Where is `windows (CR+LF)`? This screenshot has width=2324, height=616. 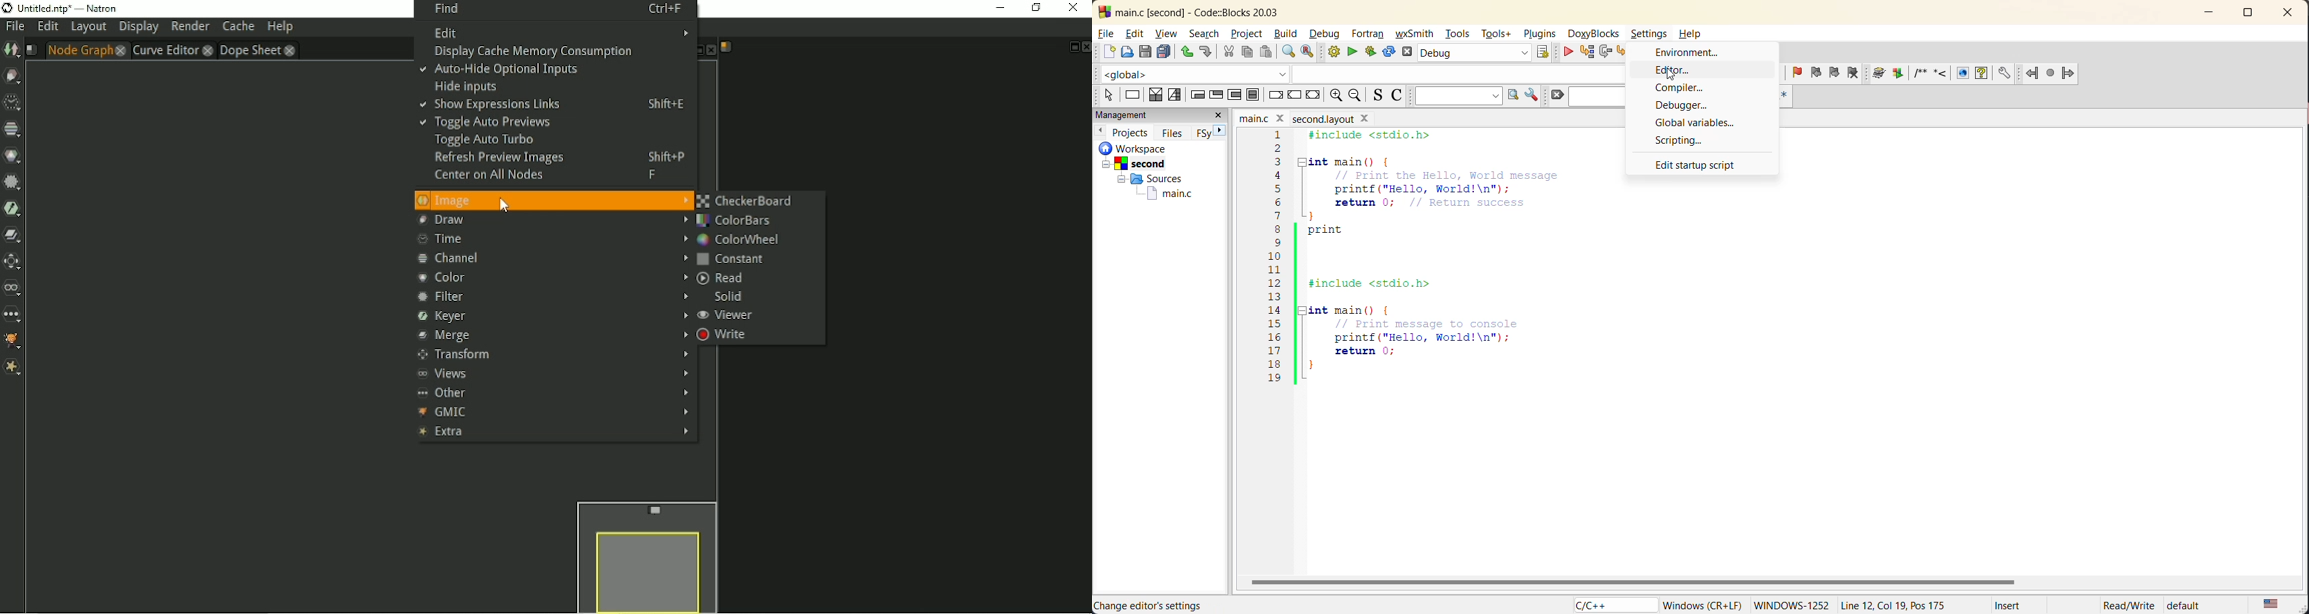
windows (CR+LF) is located at coordinates (1703, 605).